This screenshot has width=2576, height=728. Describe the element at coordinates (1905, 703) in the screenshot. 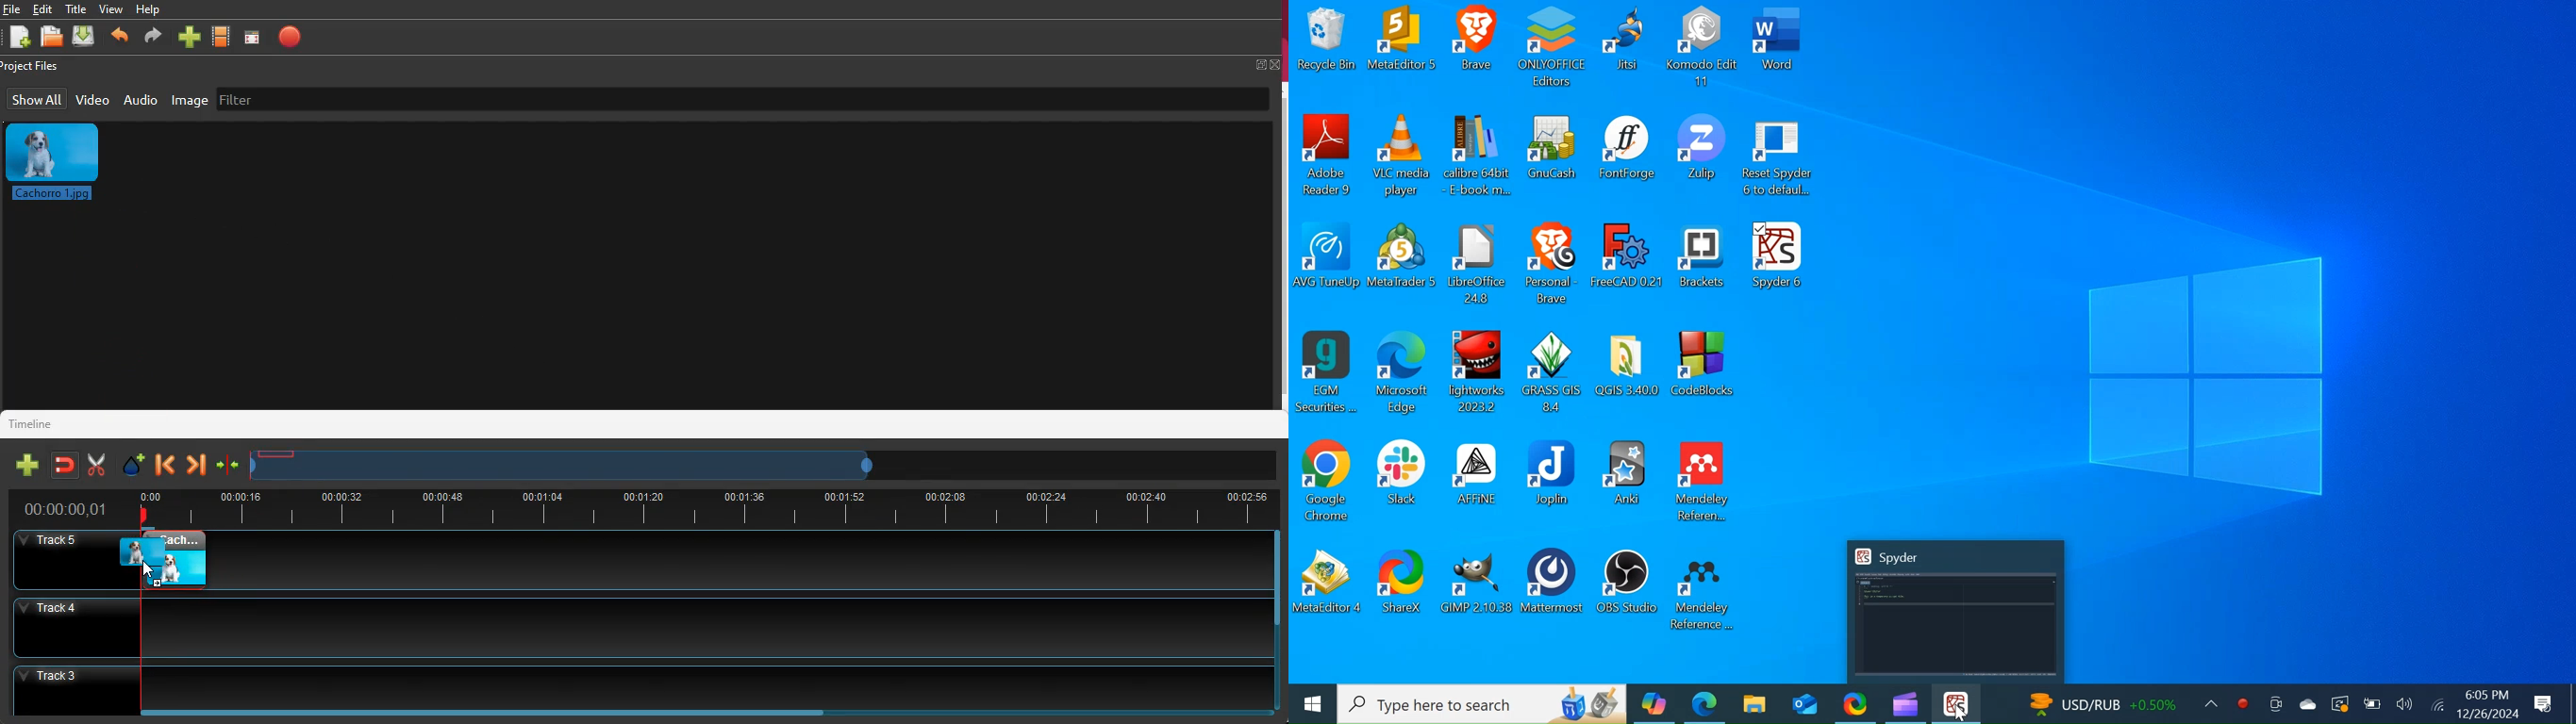

I see `Microsoft Clipchamp Desktop Icon` at that location.